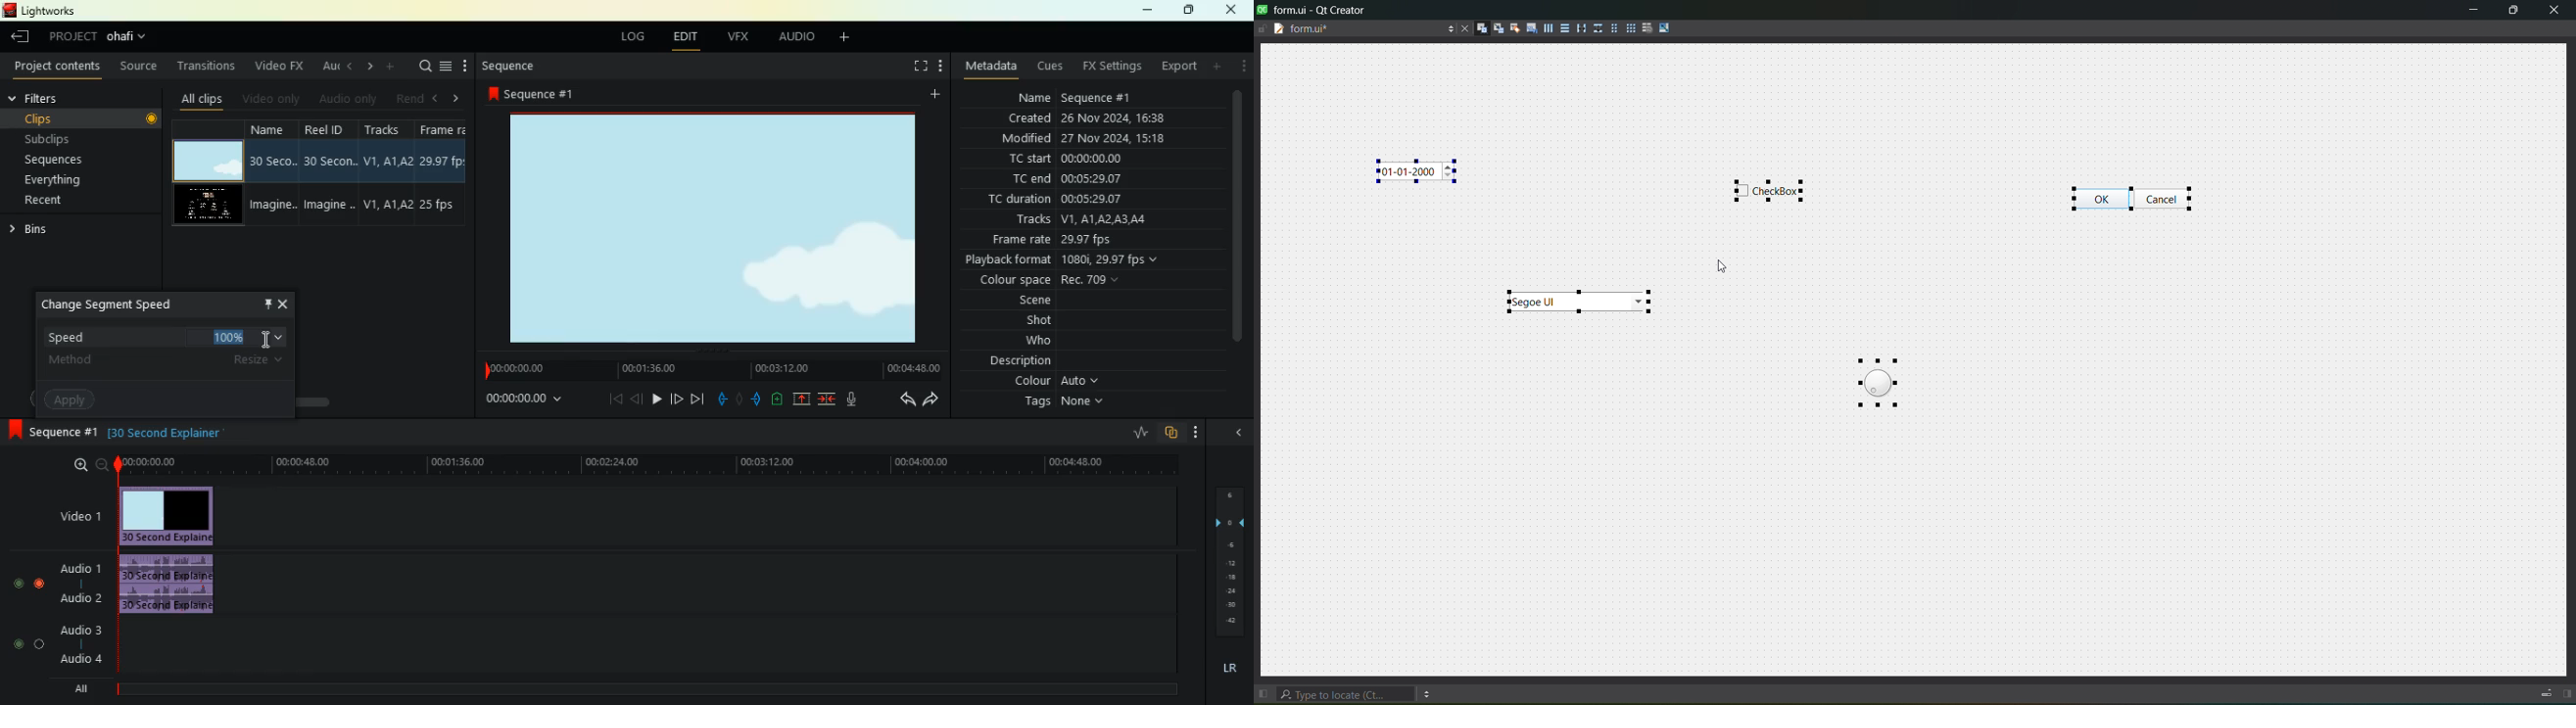 This screenshot has width=2576, height=728. Describe the element at coordinates (169, 365) in the screenshot. I see `method` at that location.